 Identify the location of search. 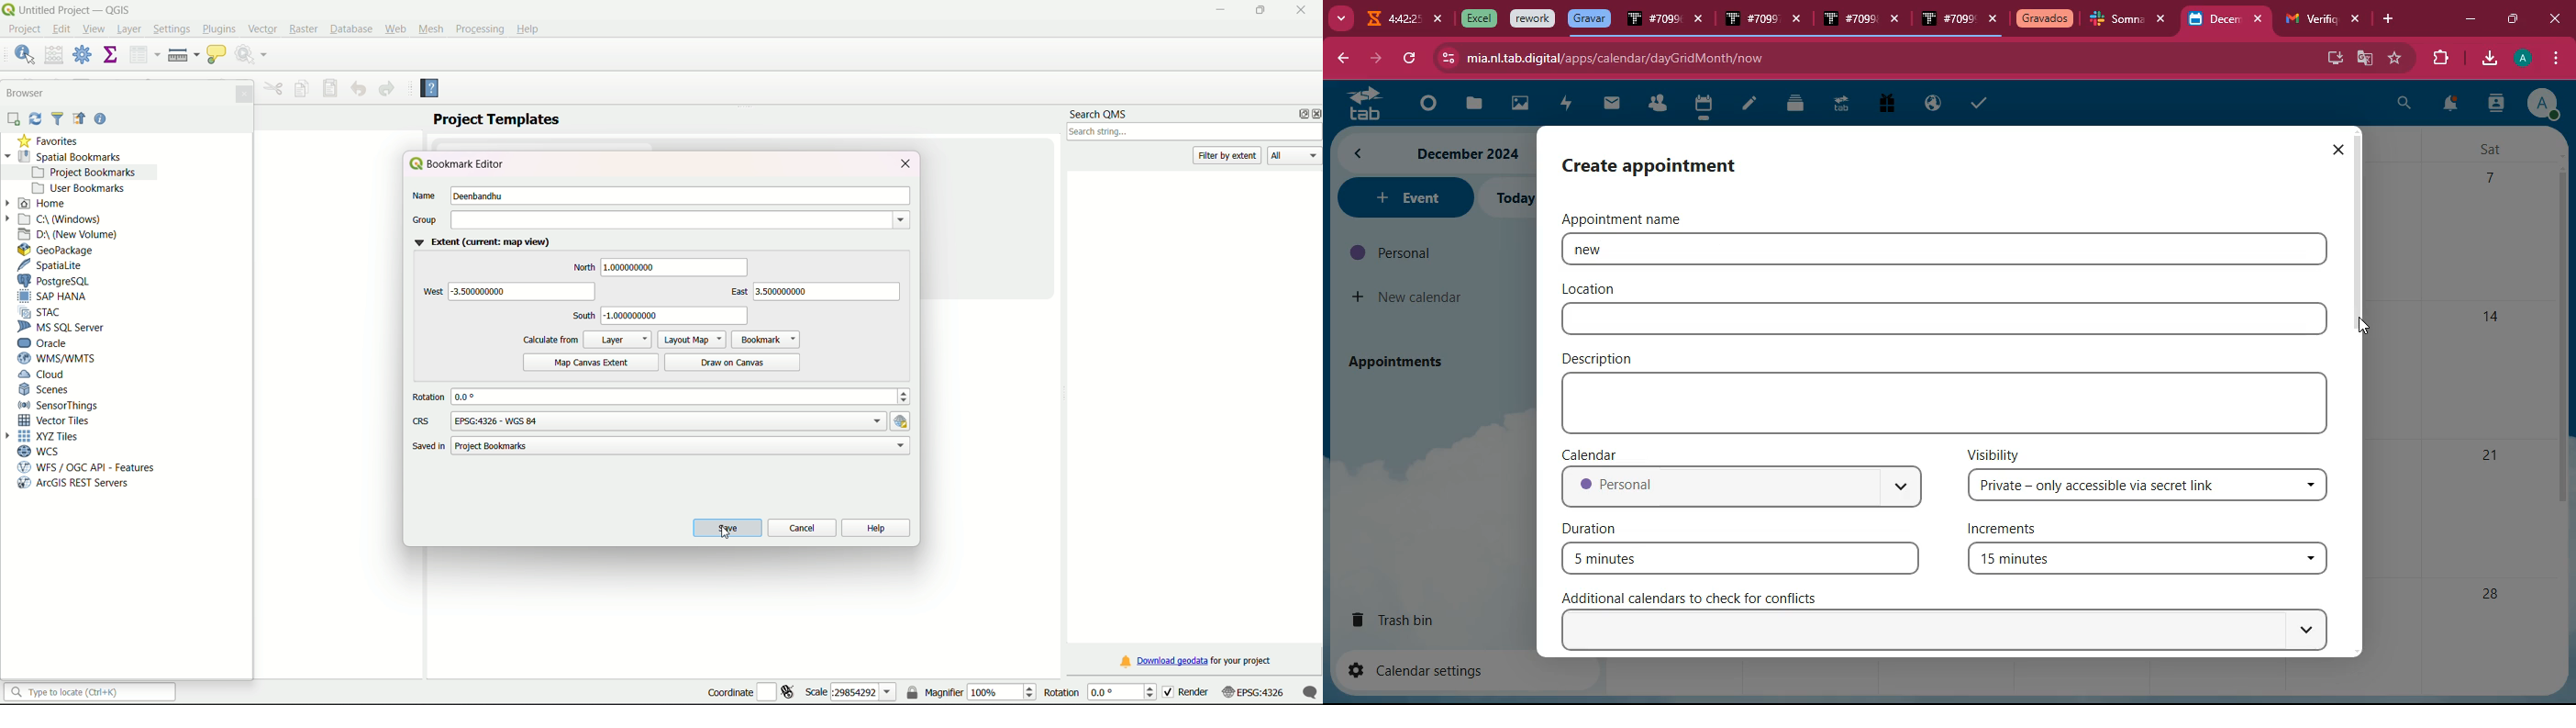
(2404, 106).